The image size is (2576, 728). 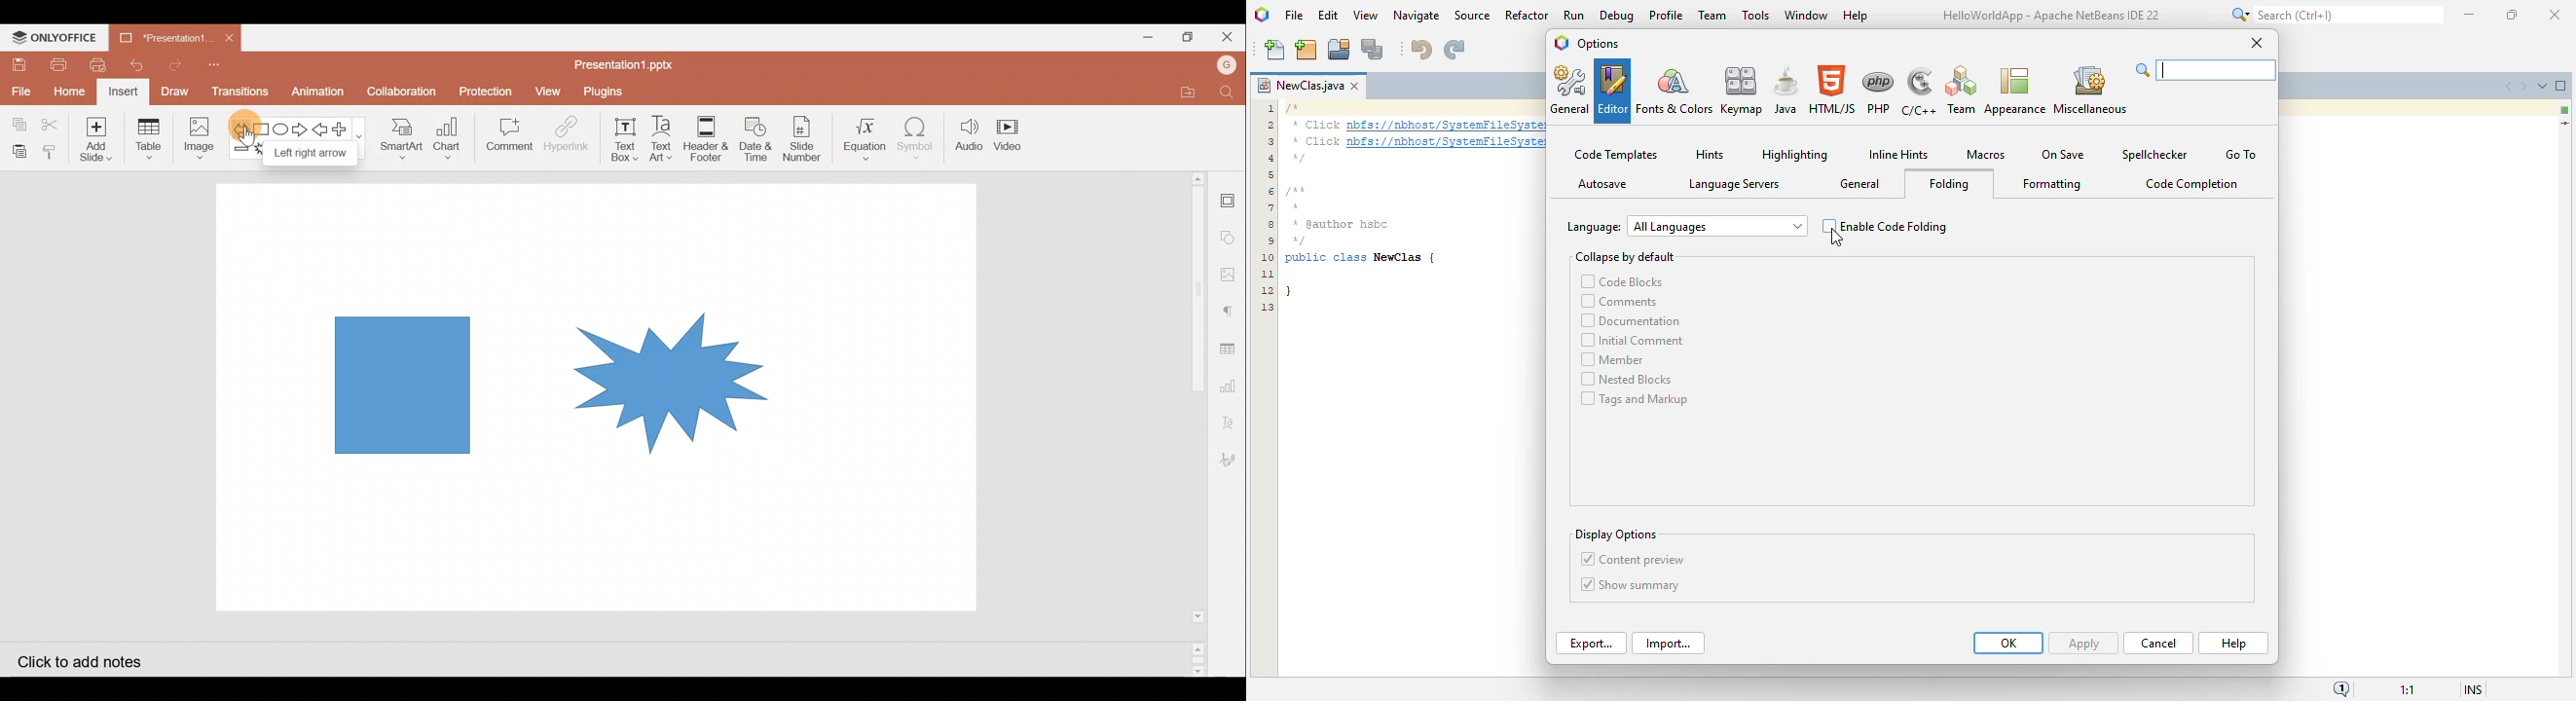 I want to click on Header & footer, so click(x=709, y=138).